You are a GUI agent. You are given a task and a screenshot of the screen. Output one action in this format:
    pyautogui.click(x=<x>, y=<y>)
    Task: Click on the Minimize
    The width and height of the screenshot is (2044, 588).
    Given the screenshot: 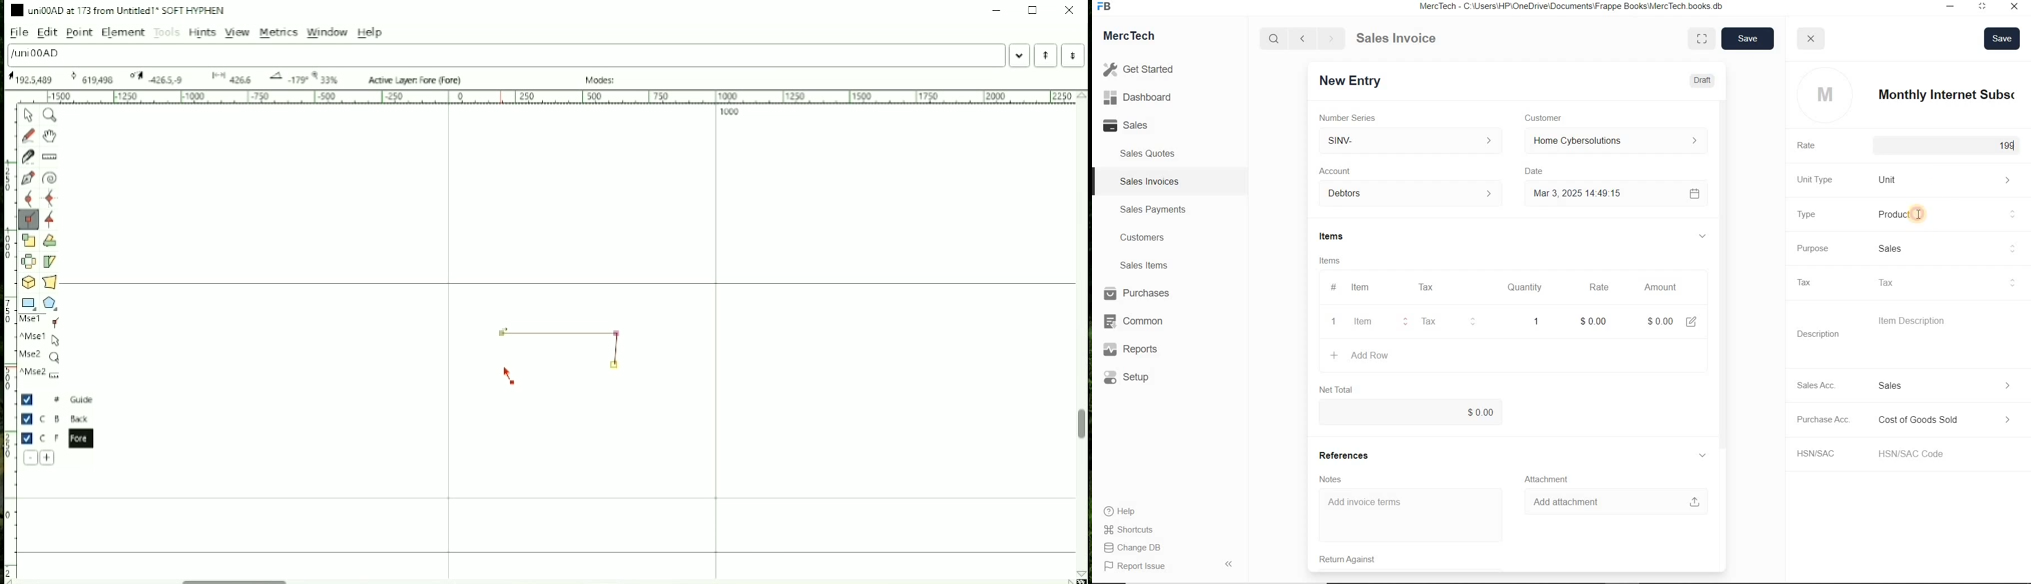 What is the action you would take?
    pyautogui.click(x=1951, y=8)
    